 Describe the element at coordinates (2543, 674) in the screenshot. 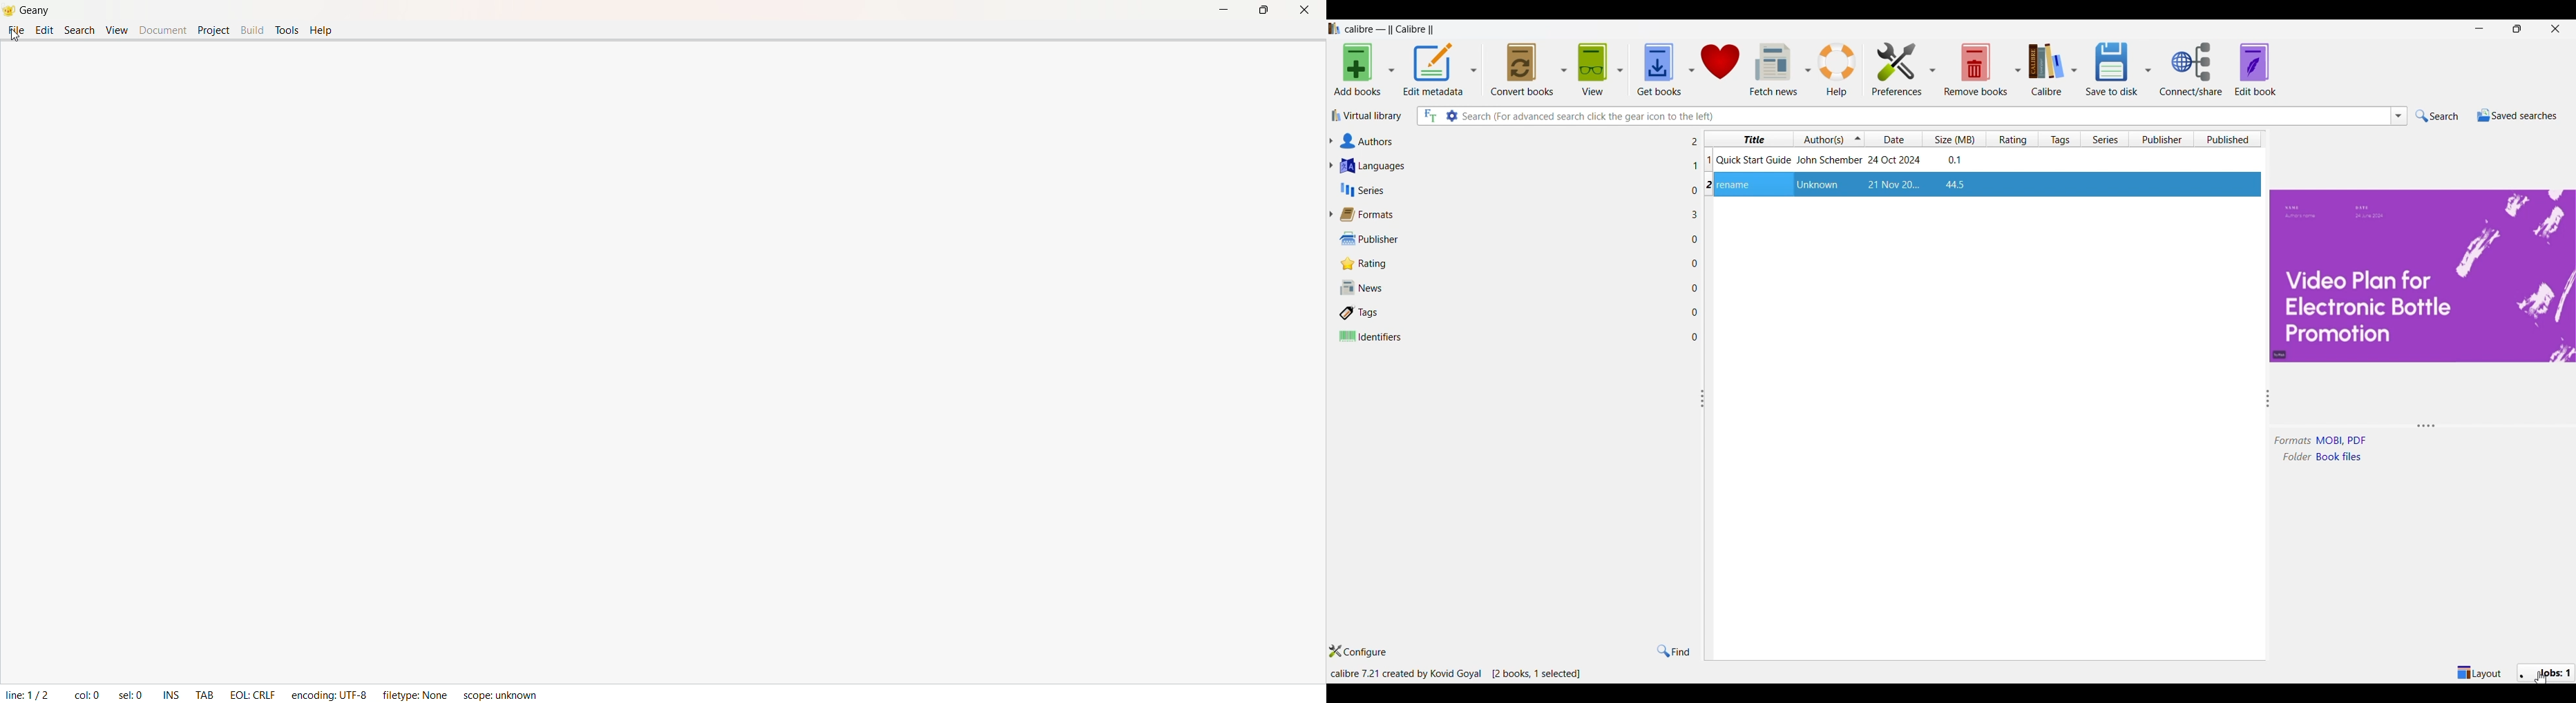

I see `Jobs changed` at that location.